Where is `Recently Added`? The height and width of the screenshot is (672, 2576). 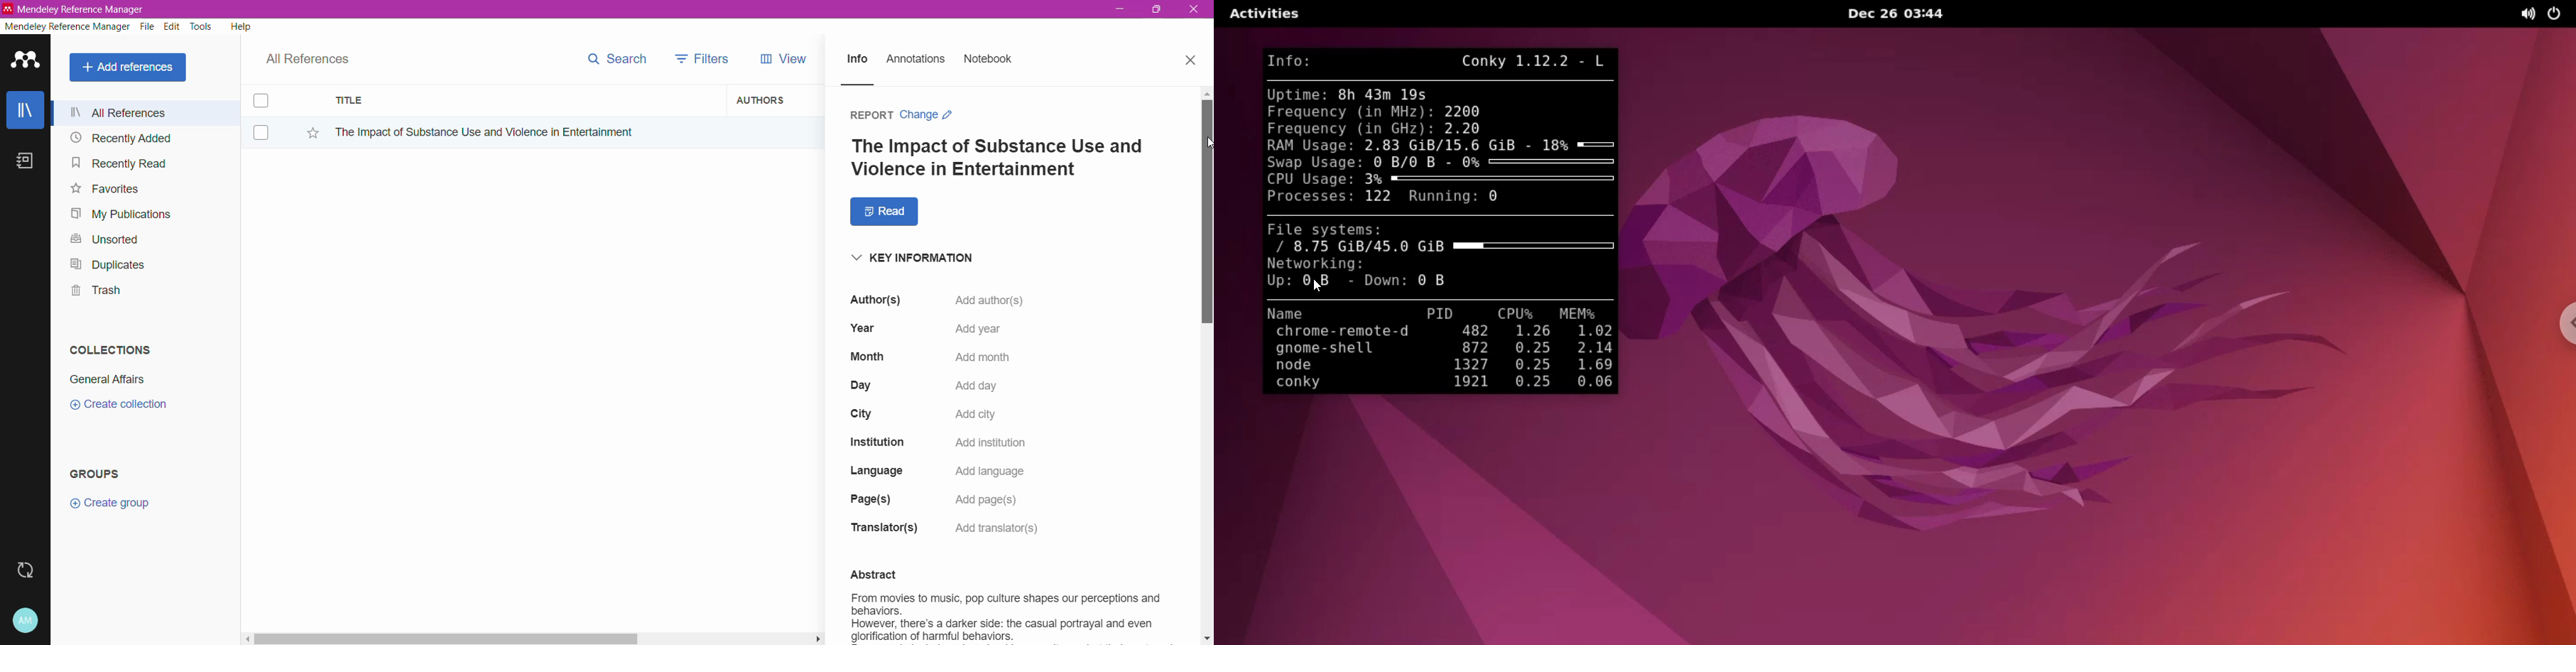 Recently Added is located at coordinates (119, 138).